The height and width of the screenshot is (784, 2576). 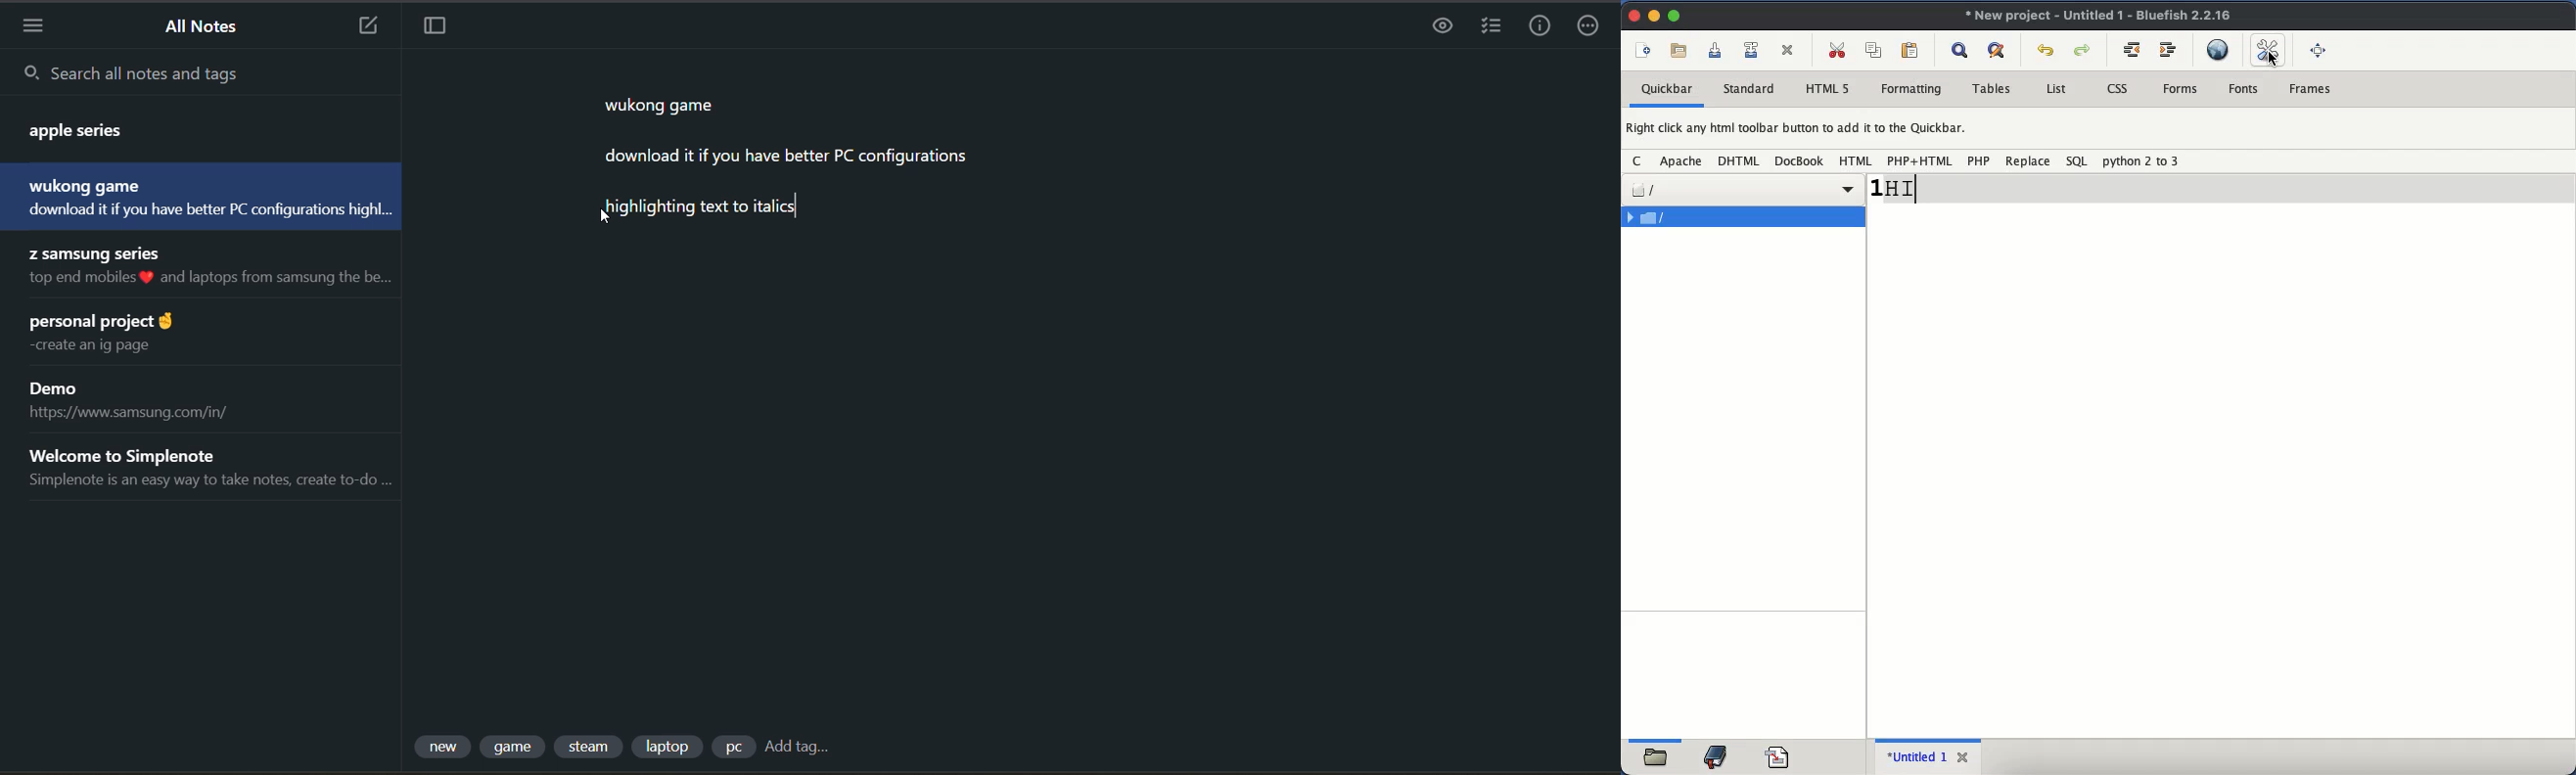 I want to click on tag 5, so click(x=732, y=747).